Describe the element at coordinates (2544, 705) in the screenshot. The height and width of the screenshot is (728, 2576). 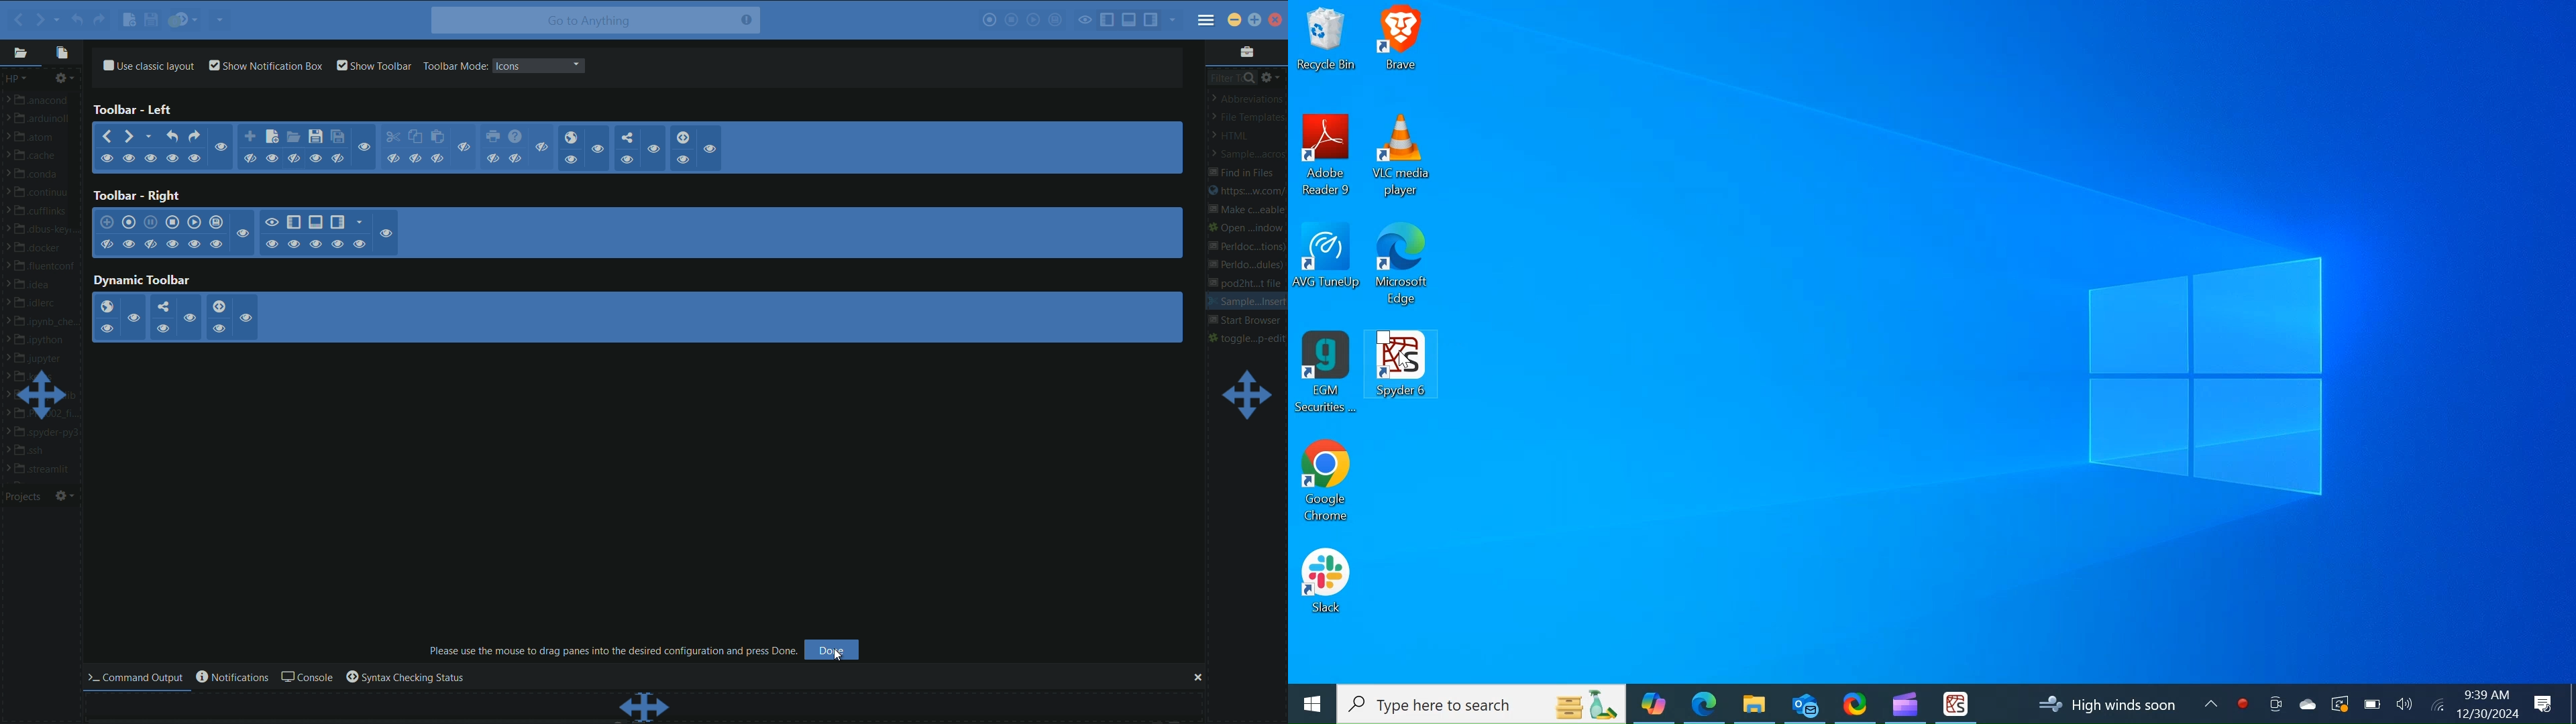
I see `Notification` at that location.